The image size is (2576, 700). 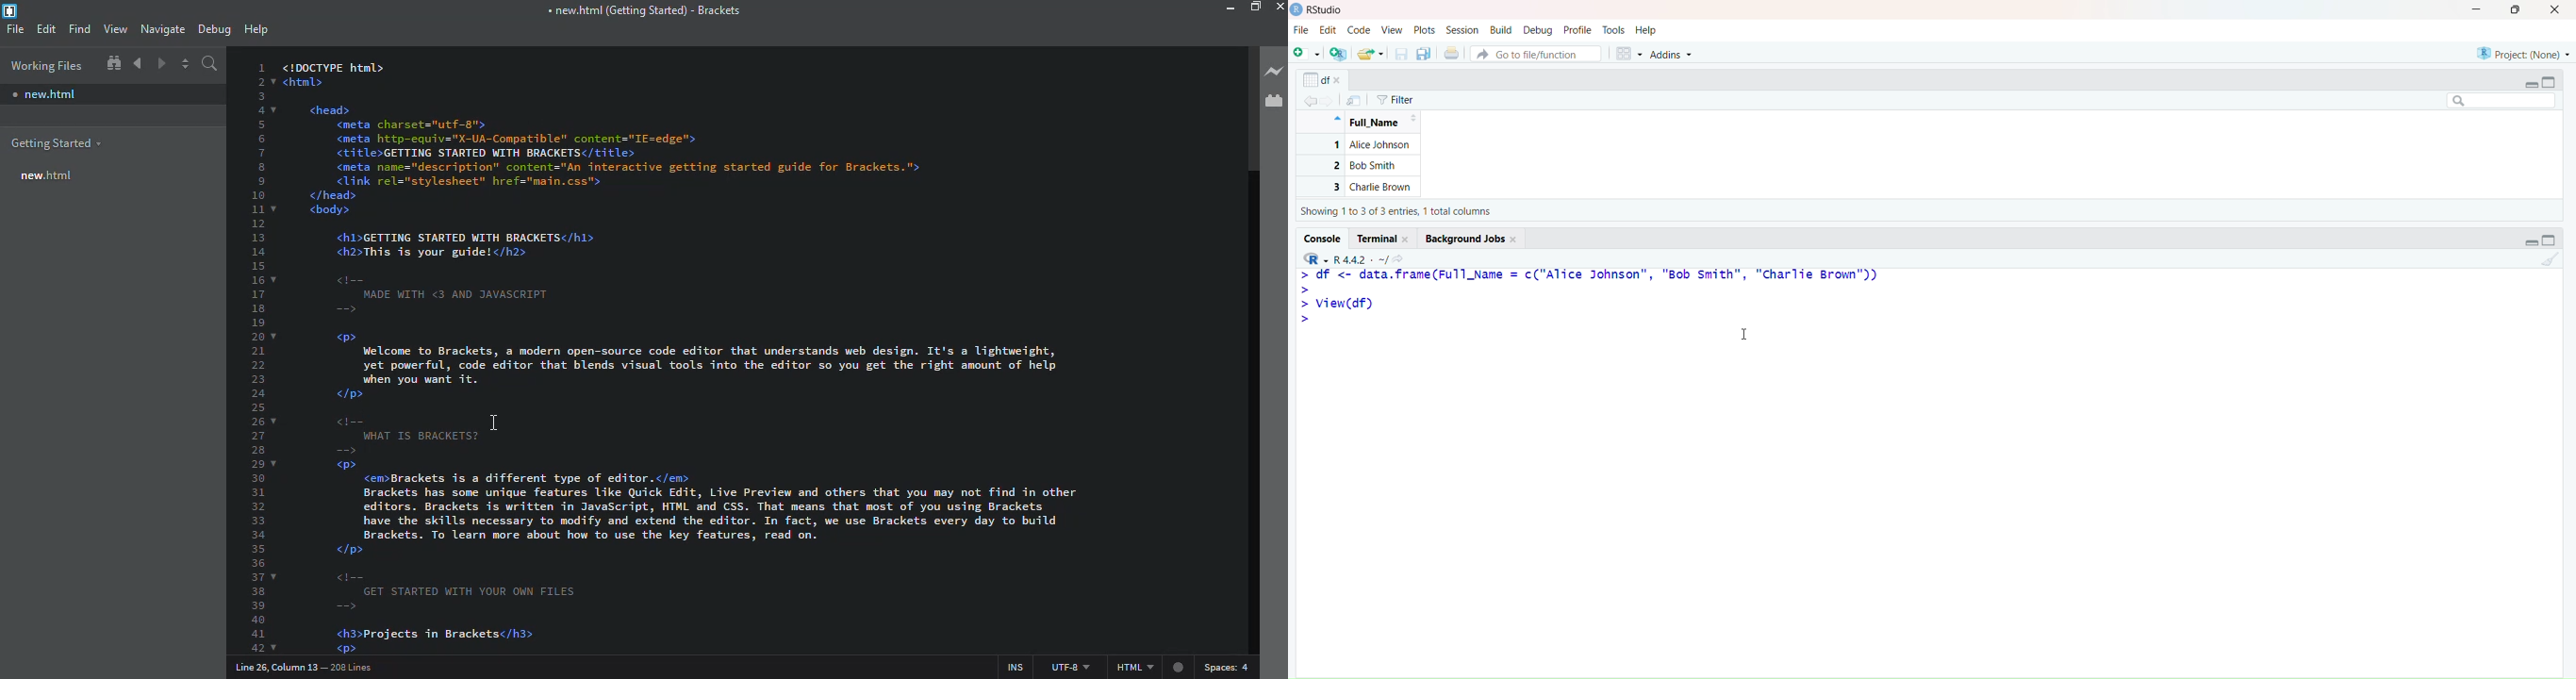 What do you see at coordinates (1450, 54) in the screenshot?
I see `Print the current file` at bounding box center [1450, 54].